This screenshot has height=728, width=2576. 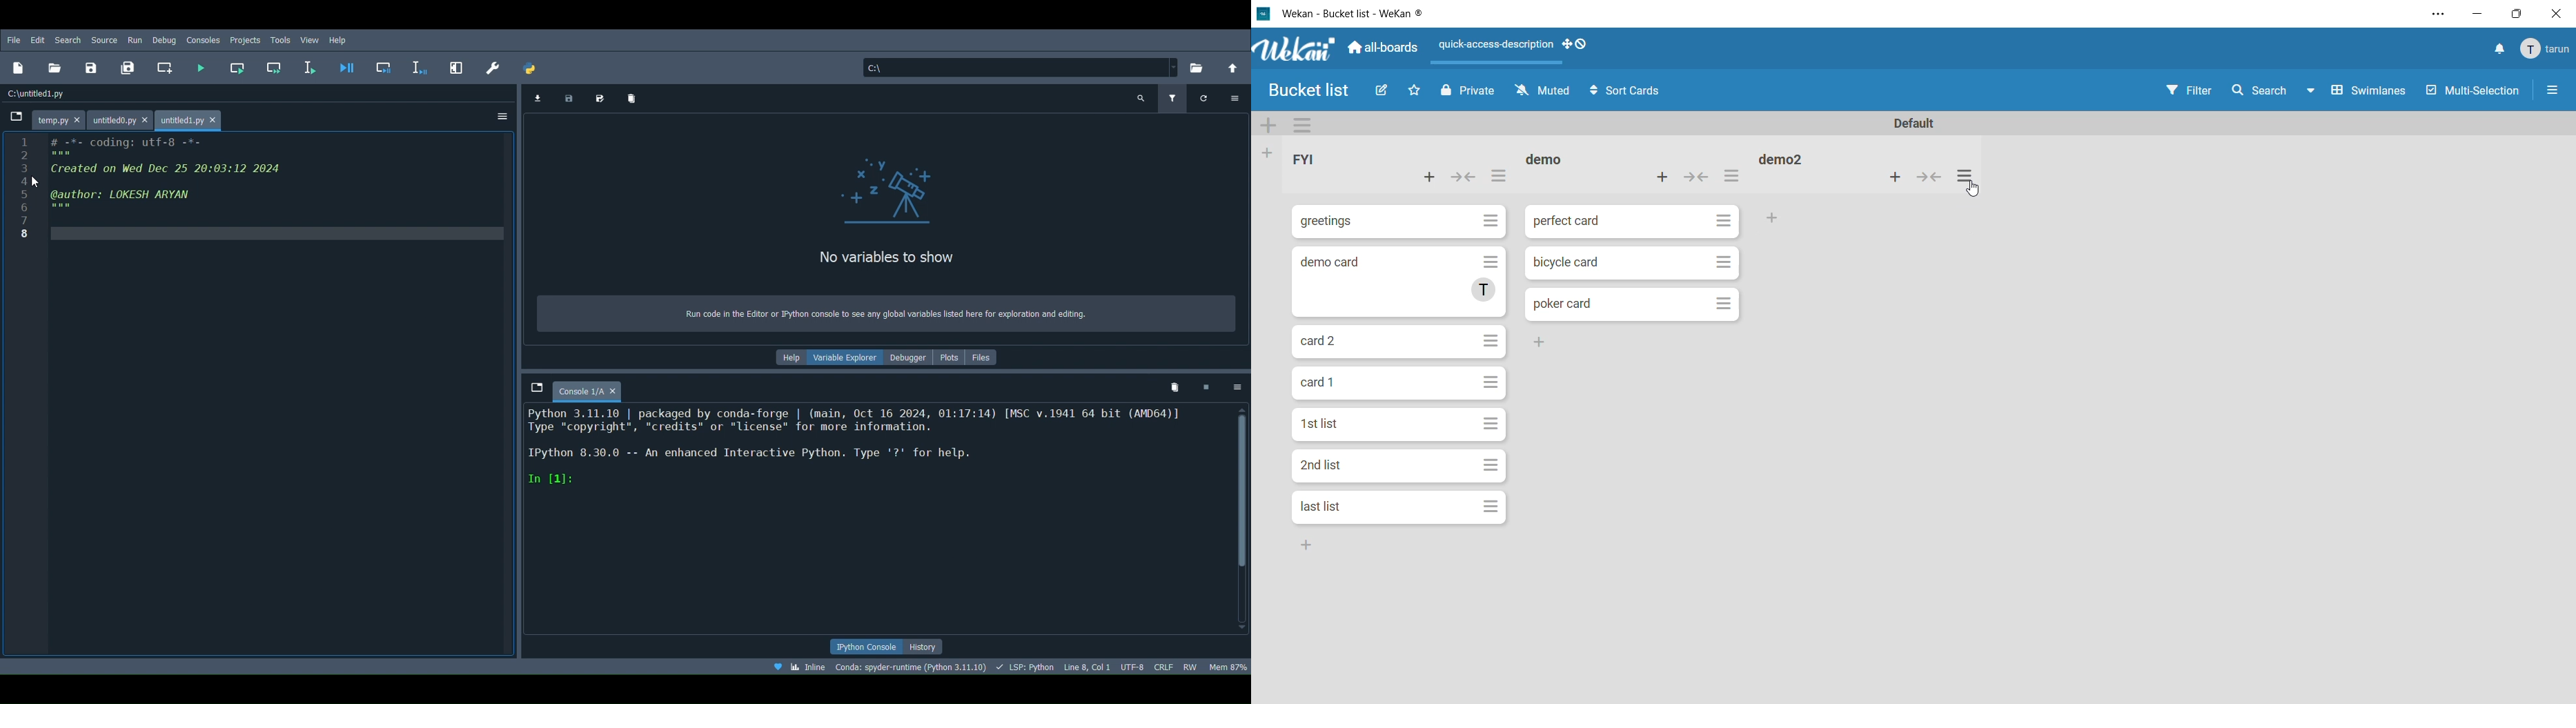 What do you see at coordinates (68, 38) in the screenshot?
I see `Search` at bounding box center [68, 38].